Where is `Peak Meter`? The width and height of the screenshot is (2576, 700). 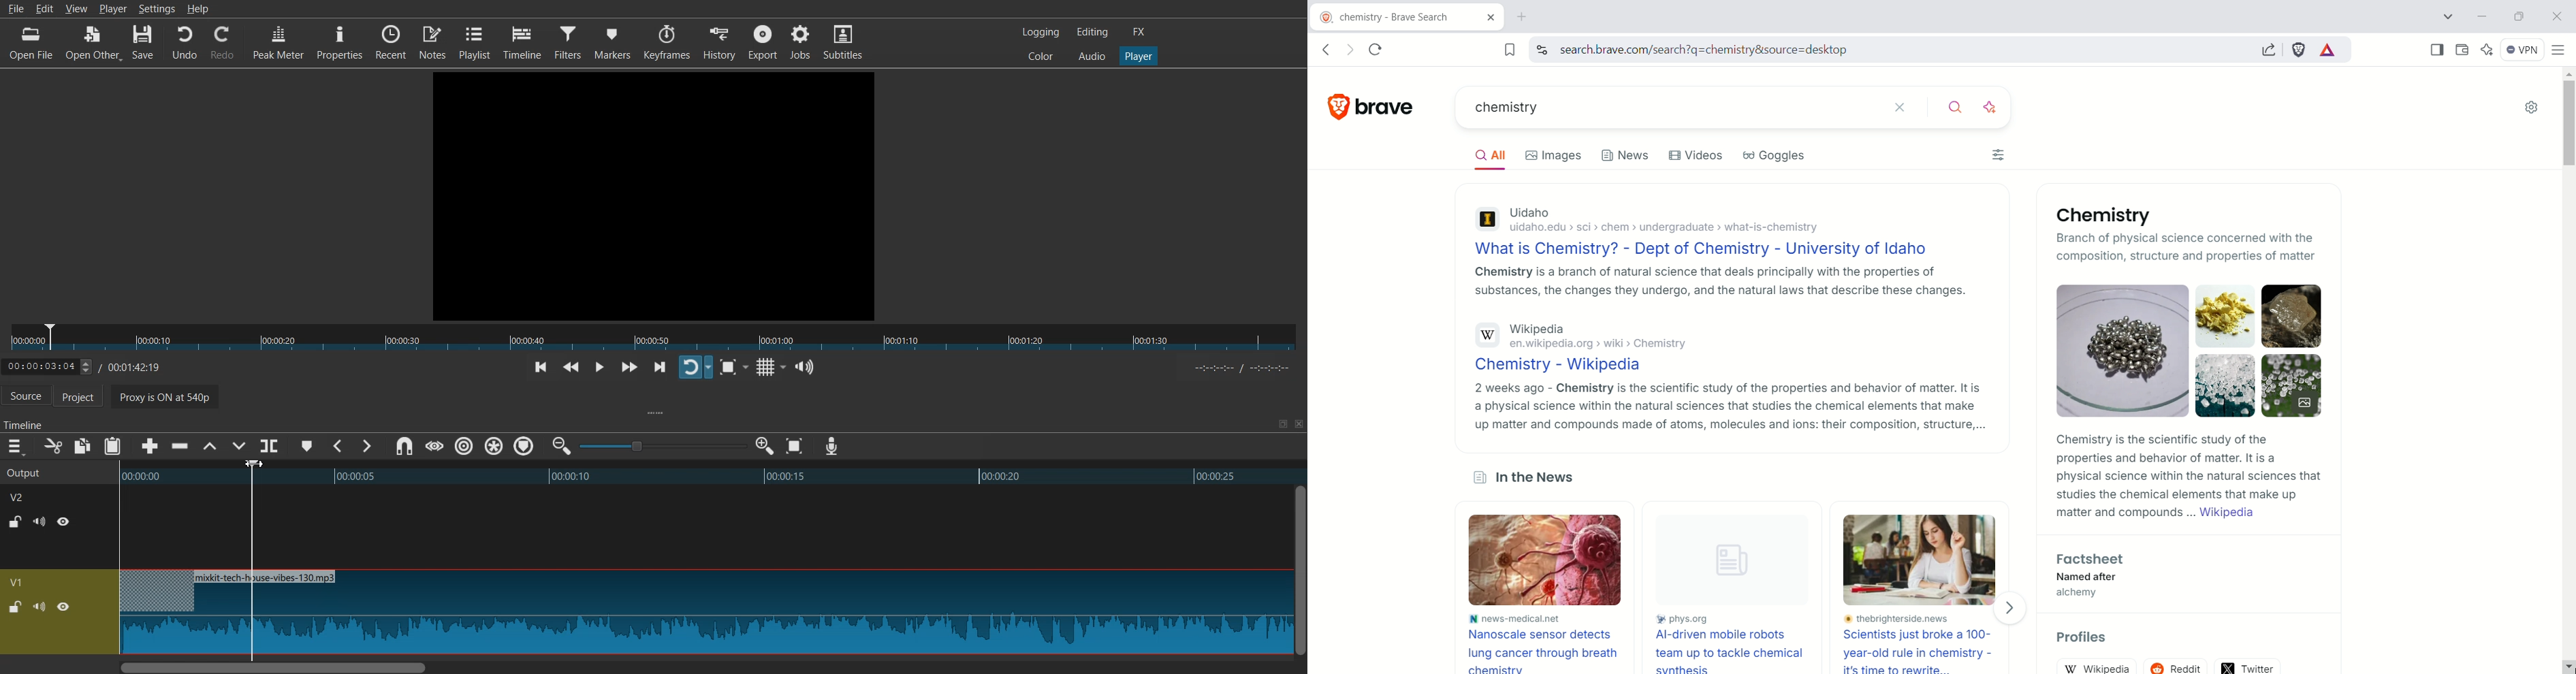
Peak Meter is located at coordinates (279, 41).